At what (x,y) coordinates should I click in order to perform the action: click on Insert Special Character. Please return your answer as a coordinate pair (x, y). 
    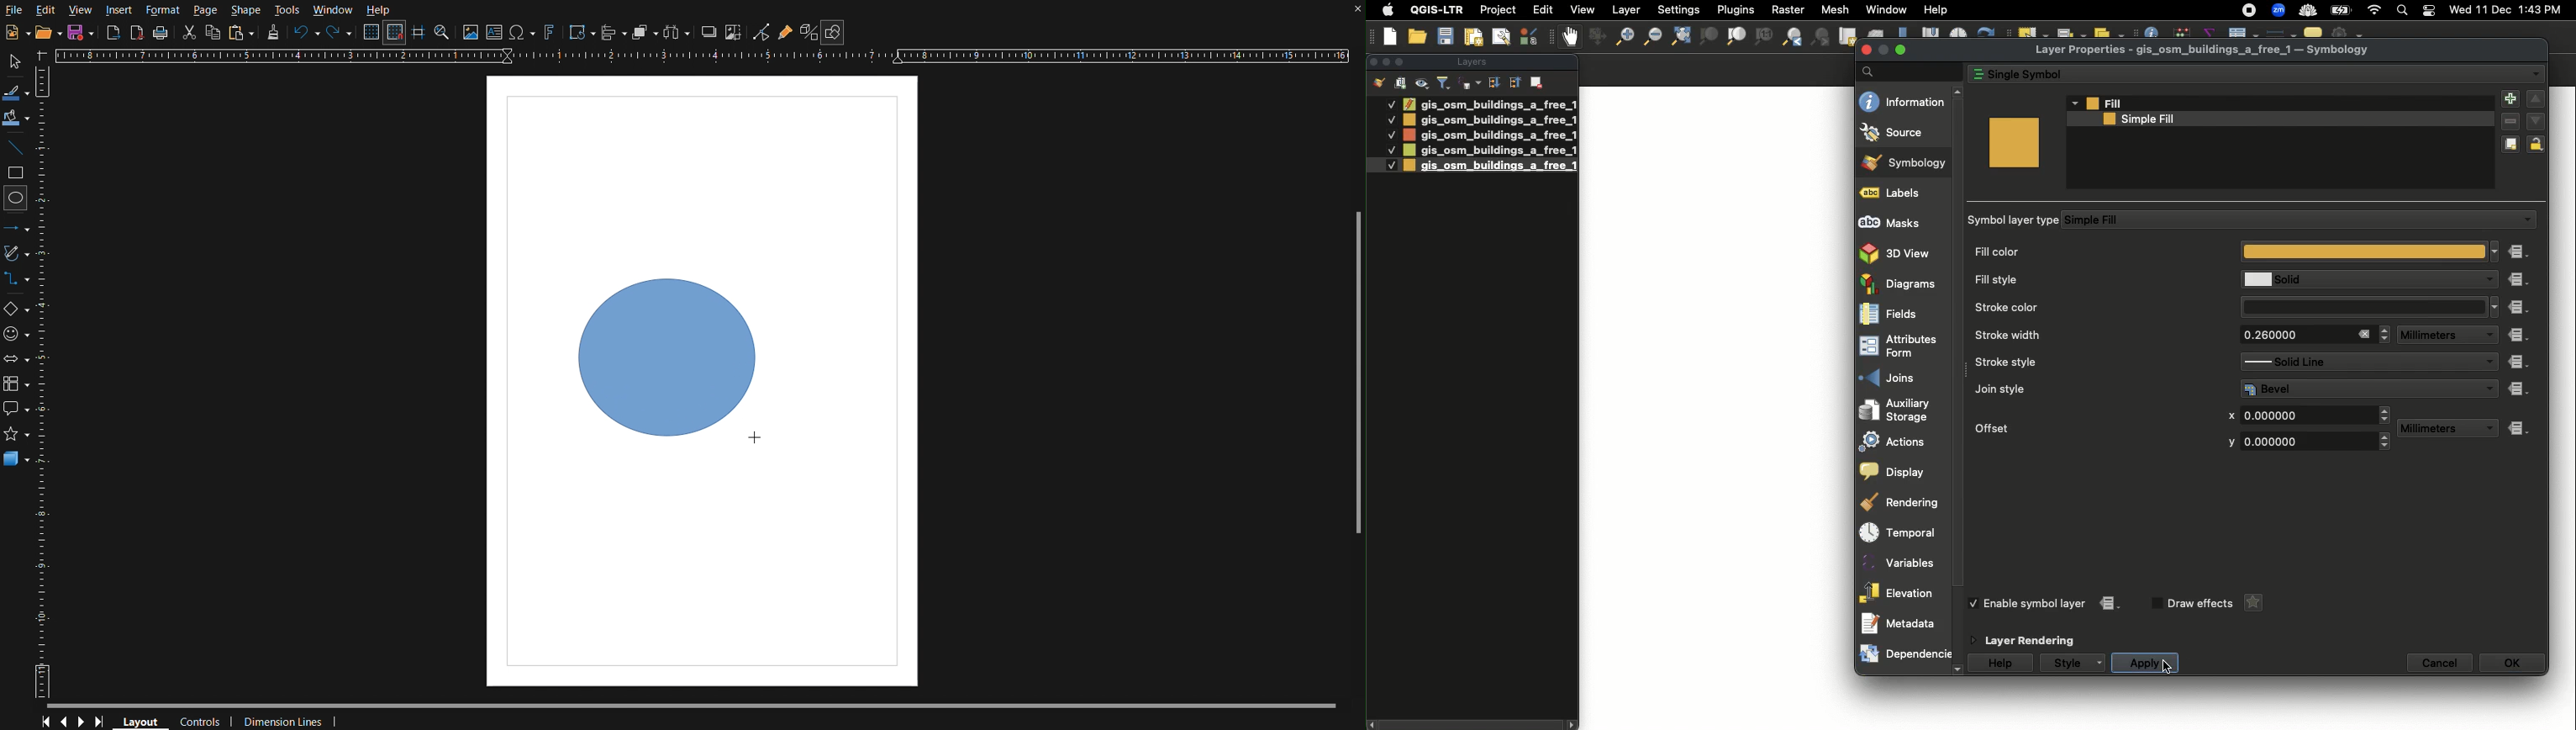
    Looking at the image, I should click on (523, 33).